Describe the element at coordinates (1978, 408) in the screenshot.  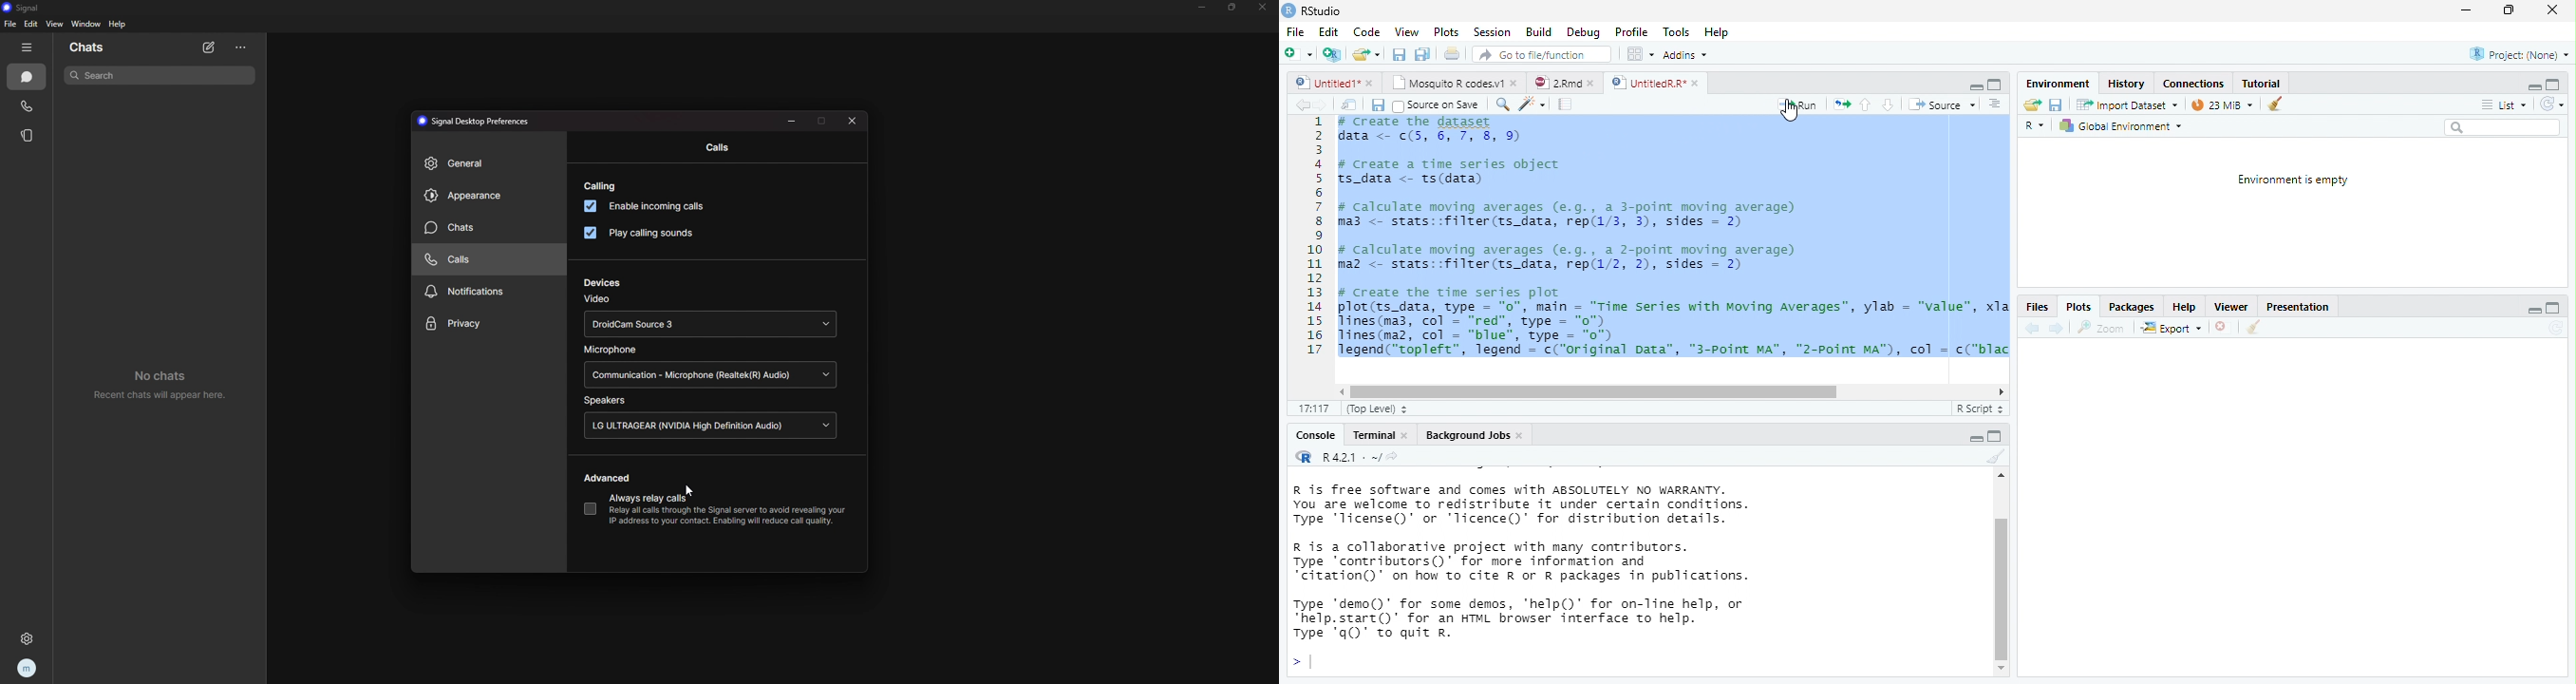
I see `R Script` at that location.